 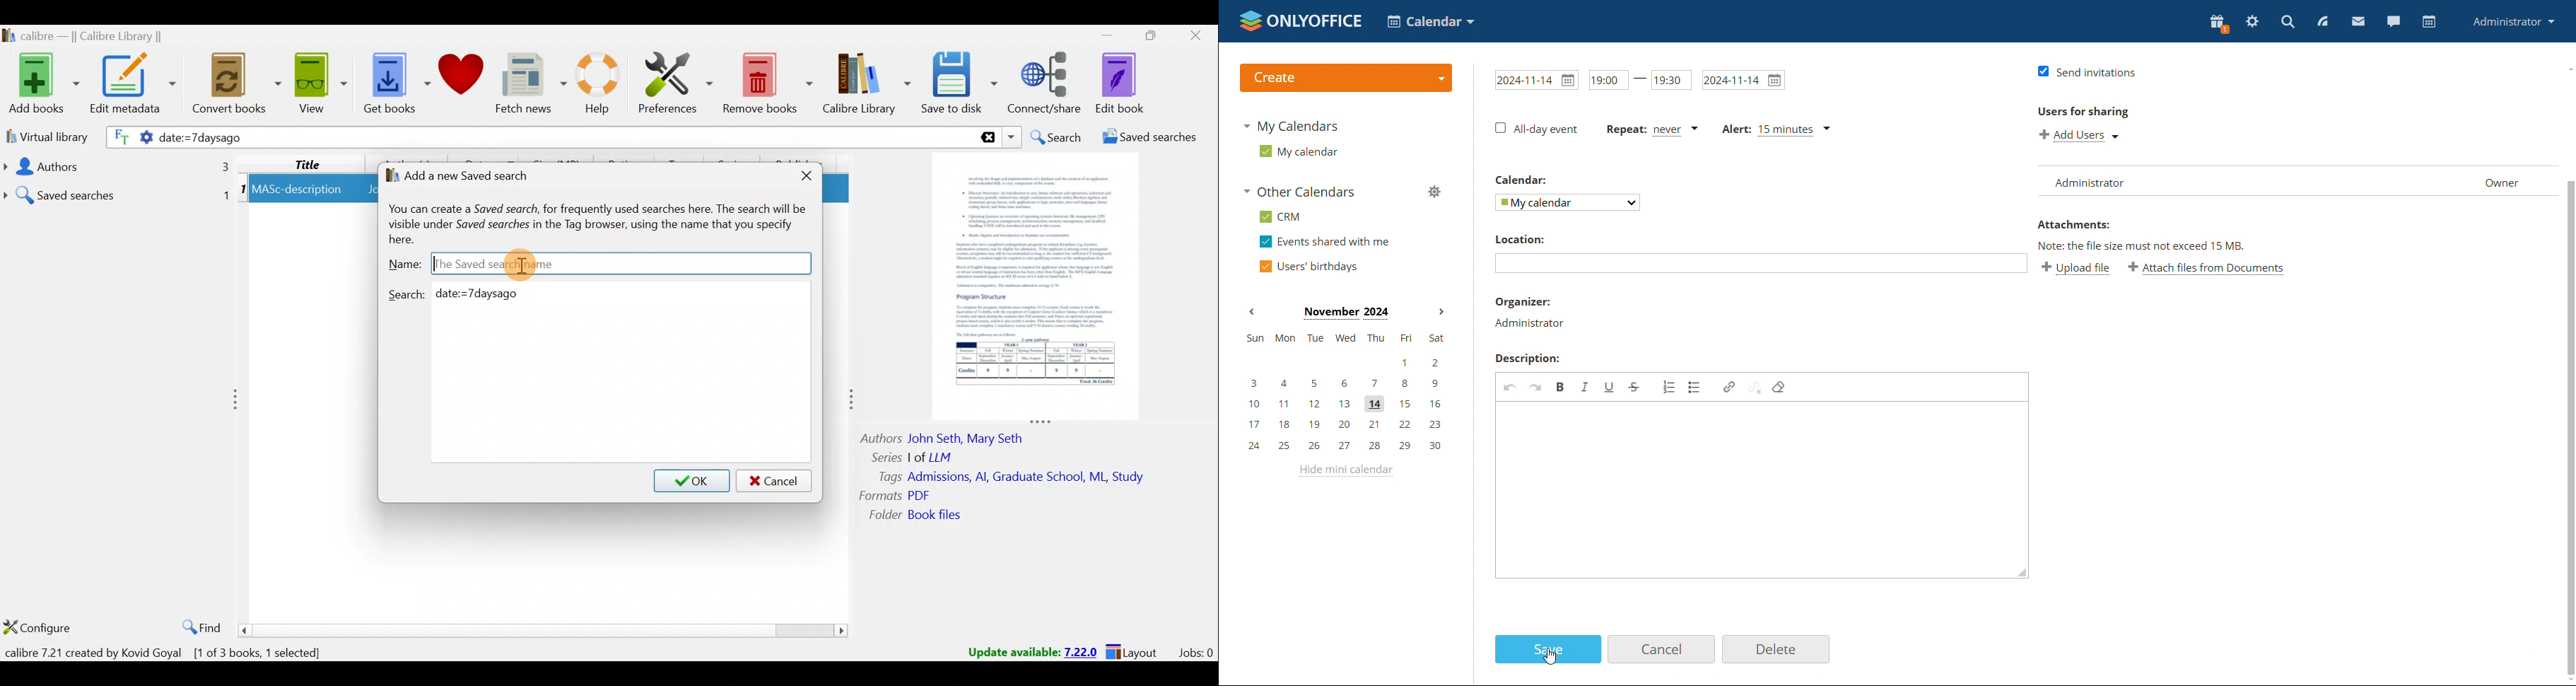 What do you see at coordinates (1650, 130) in the screenshot?
I see `repeat` at bounding box center [1650, 130].